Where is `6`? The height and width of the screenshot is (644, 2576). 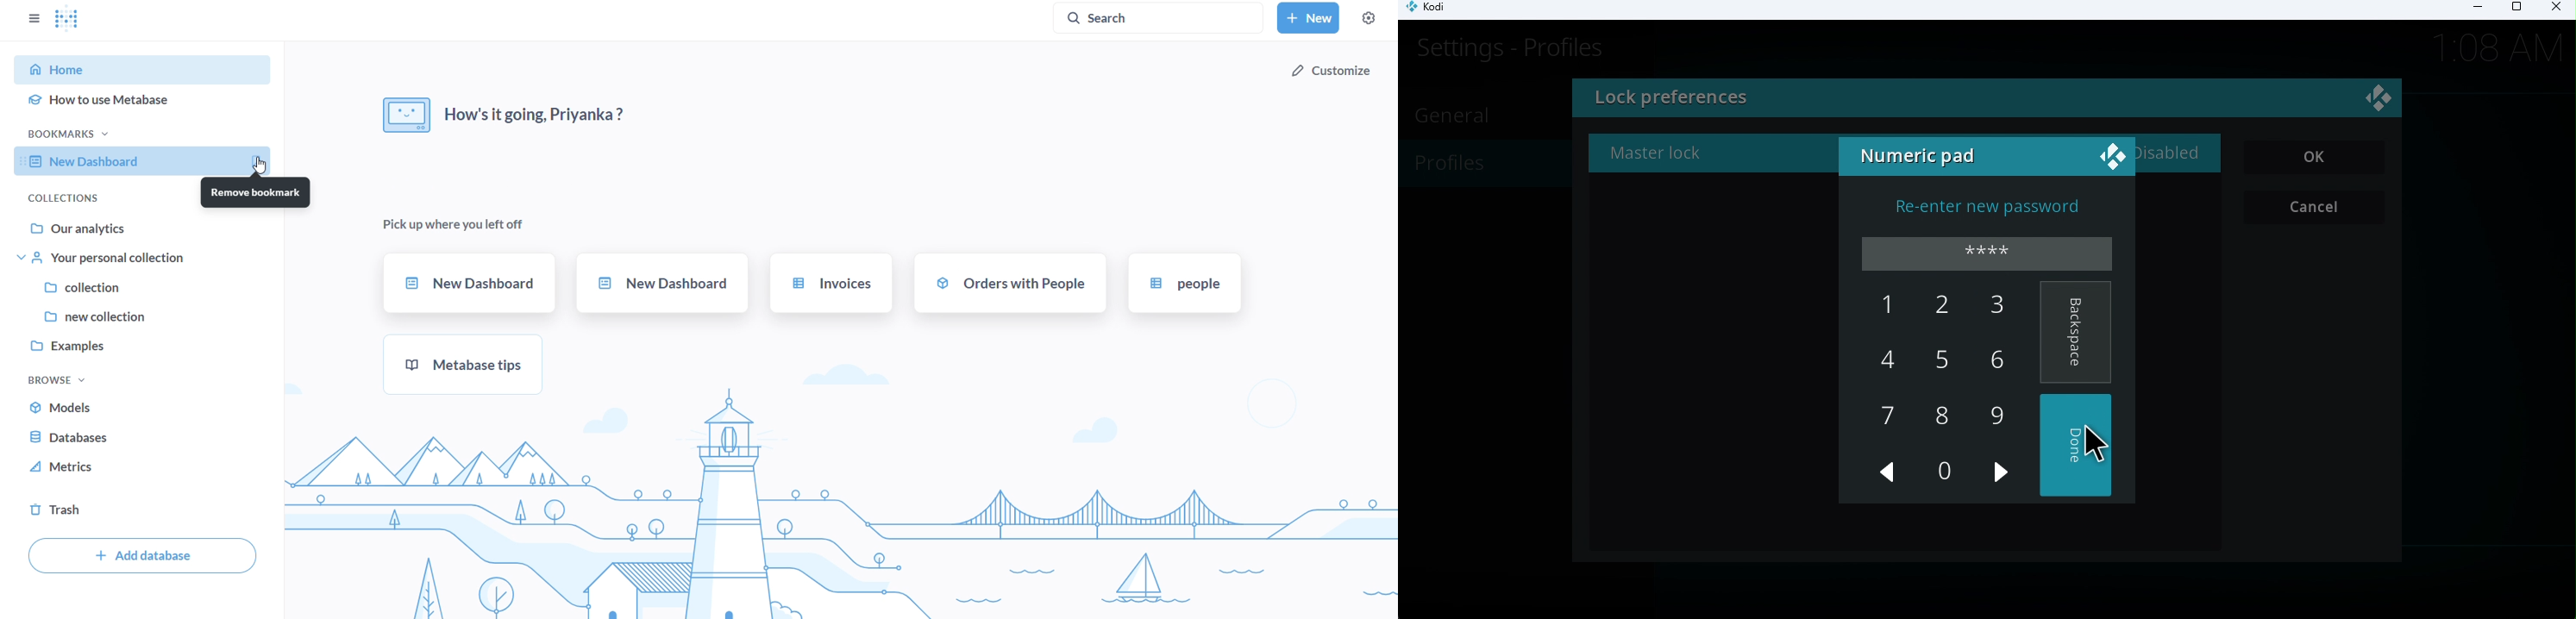
6 is located at coordinates (1992, 359).